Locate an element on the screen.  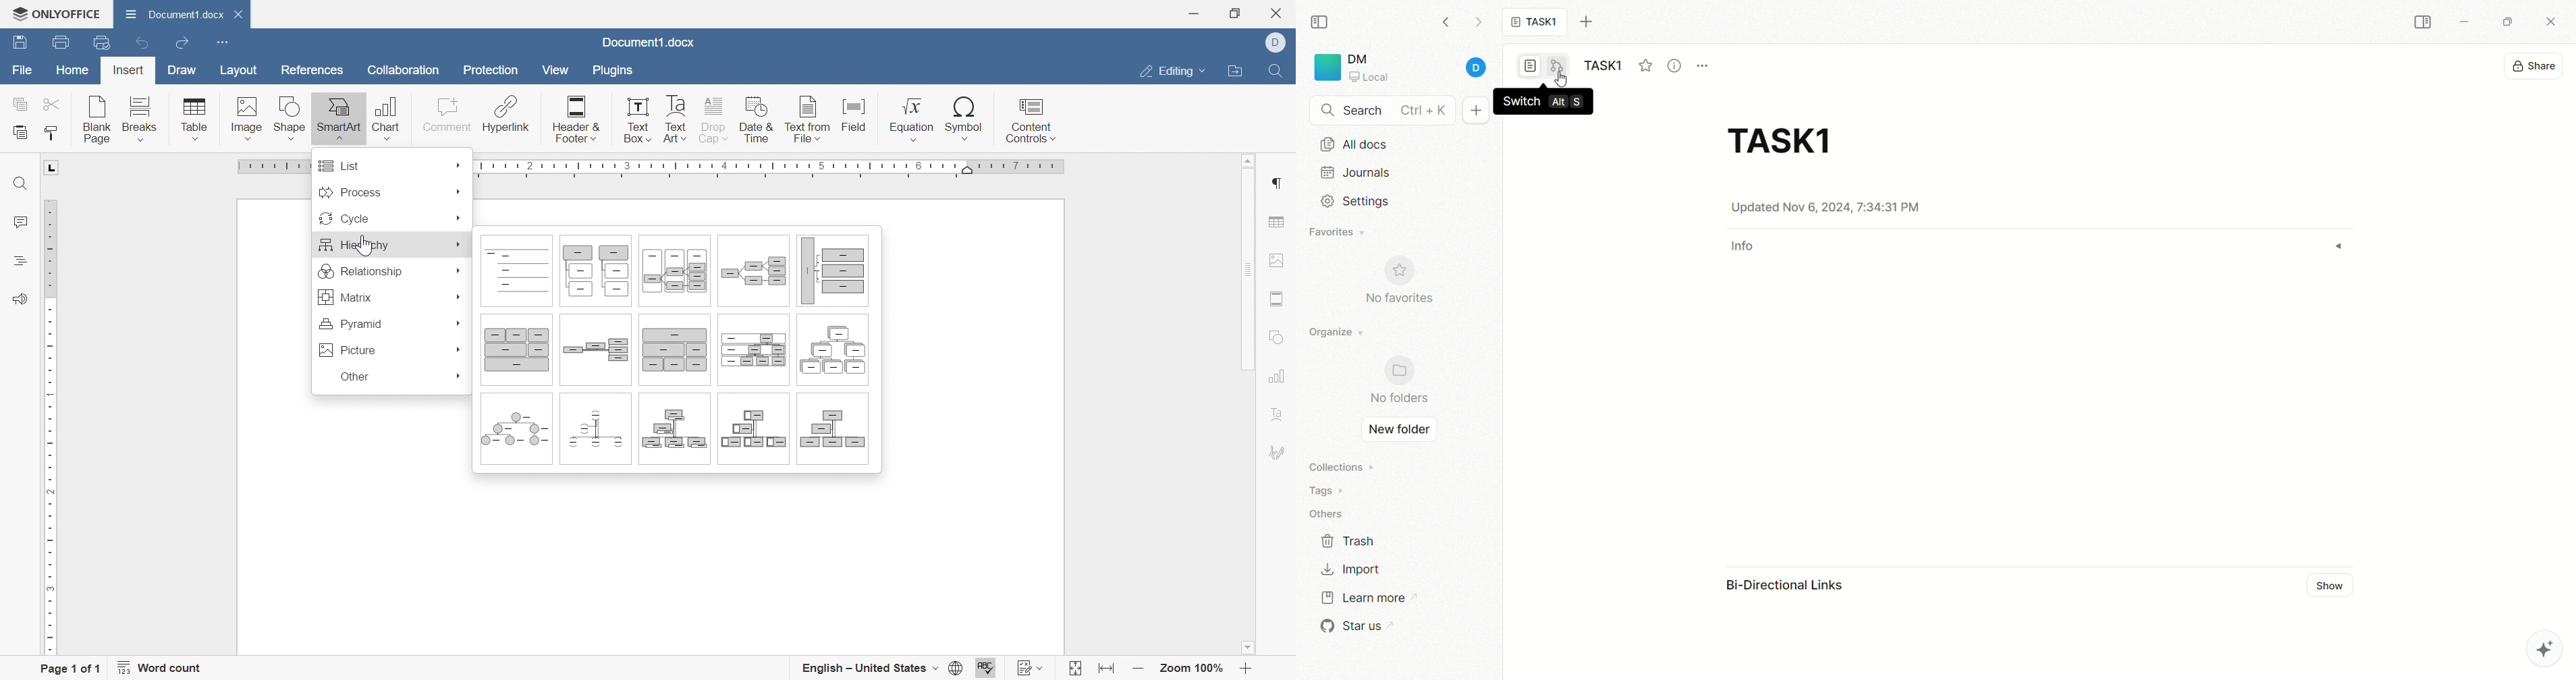
Restore down is located at coordinates (1234, 13).